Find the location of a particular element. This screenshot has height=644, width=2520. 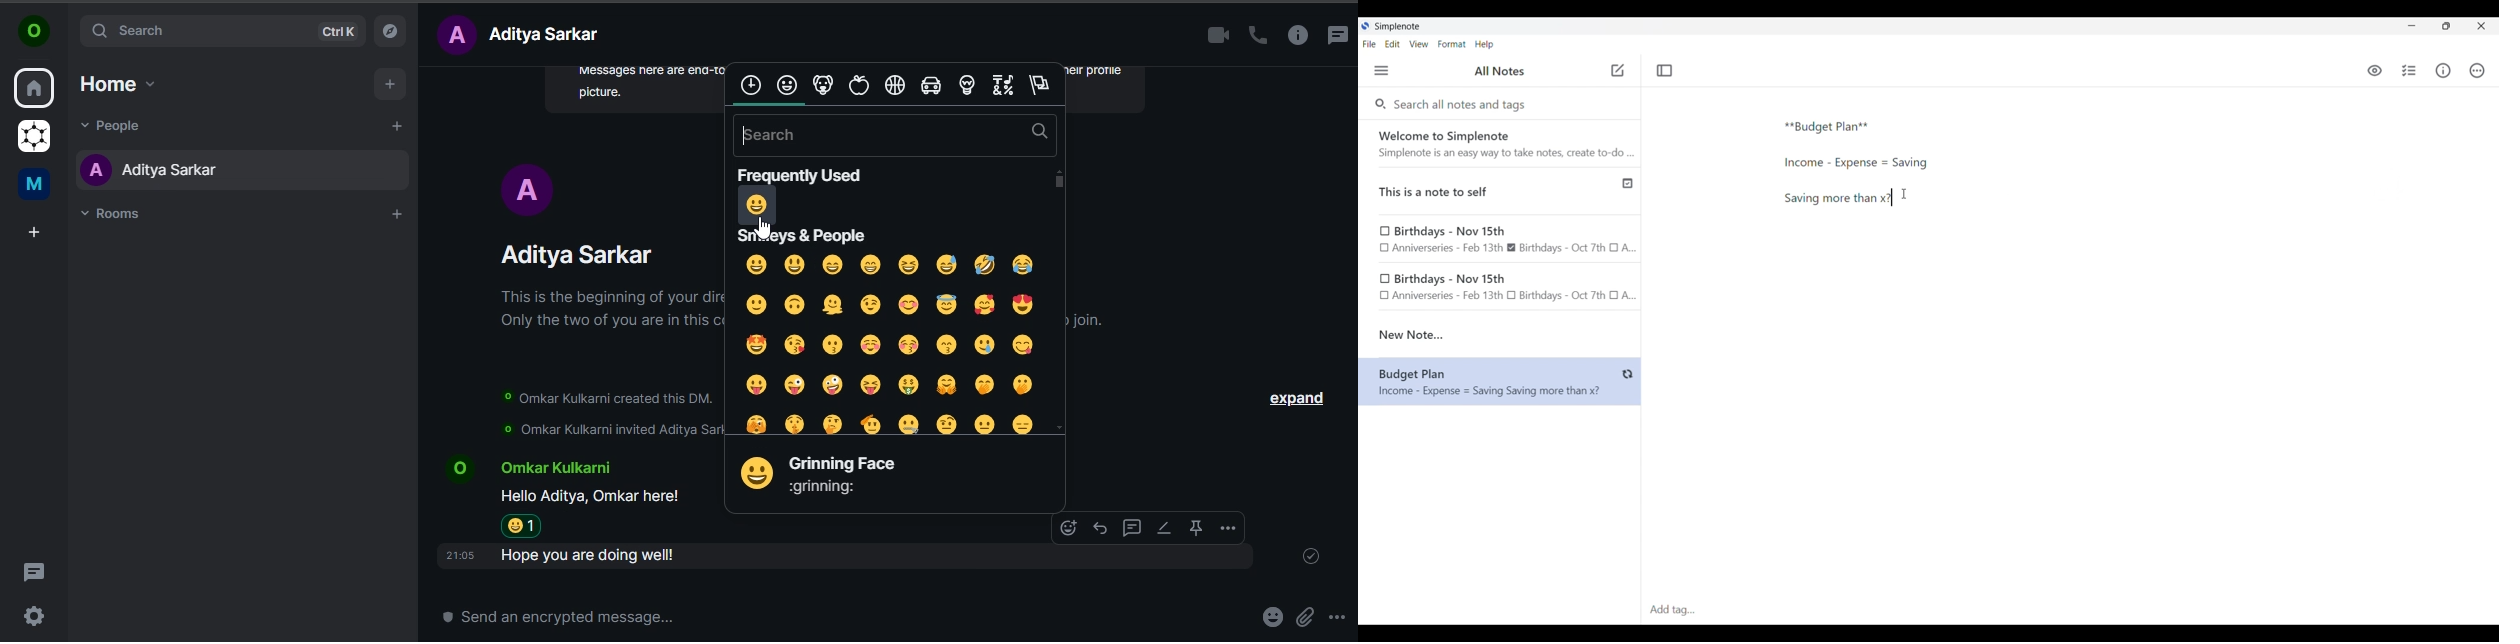

grinning face is located at coordinates (760, 206).